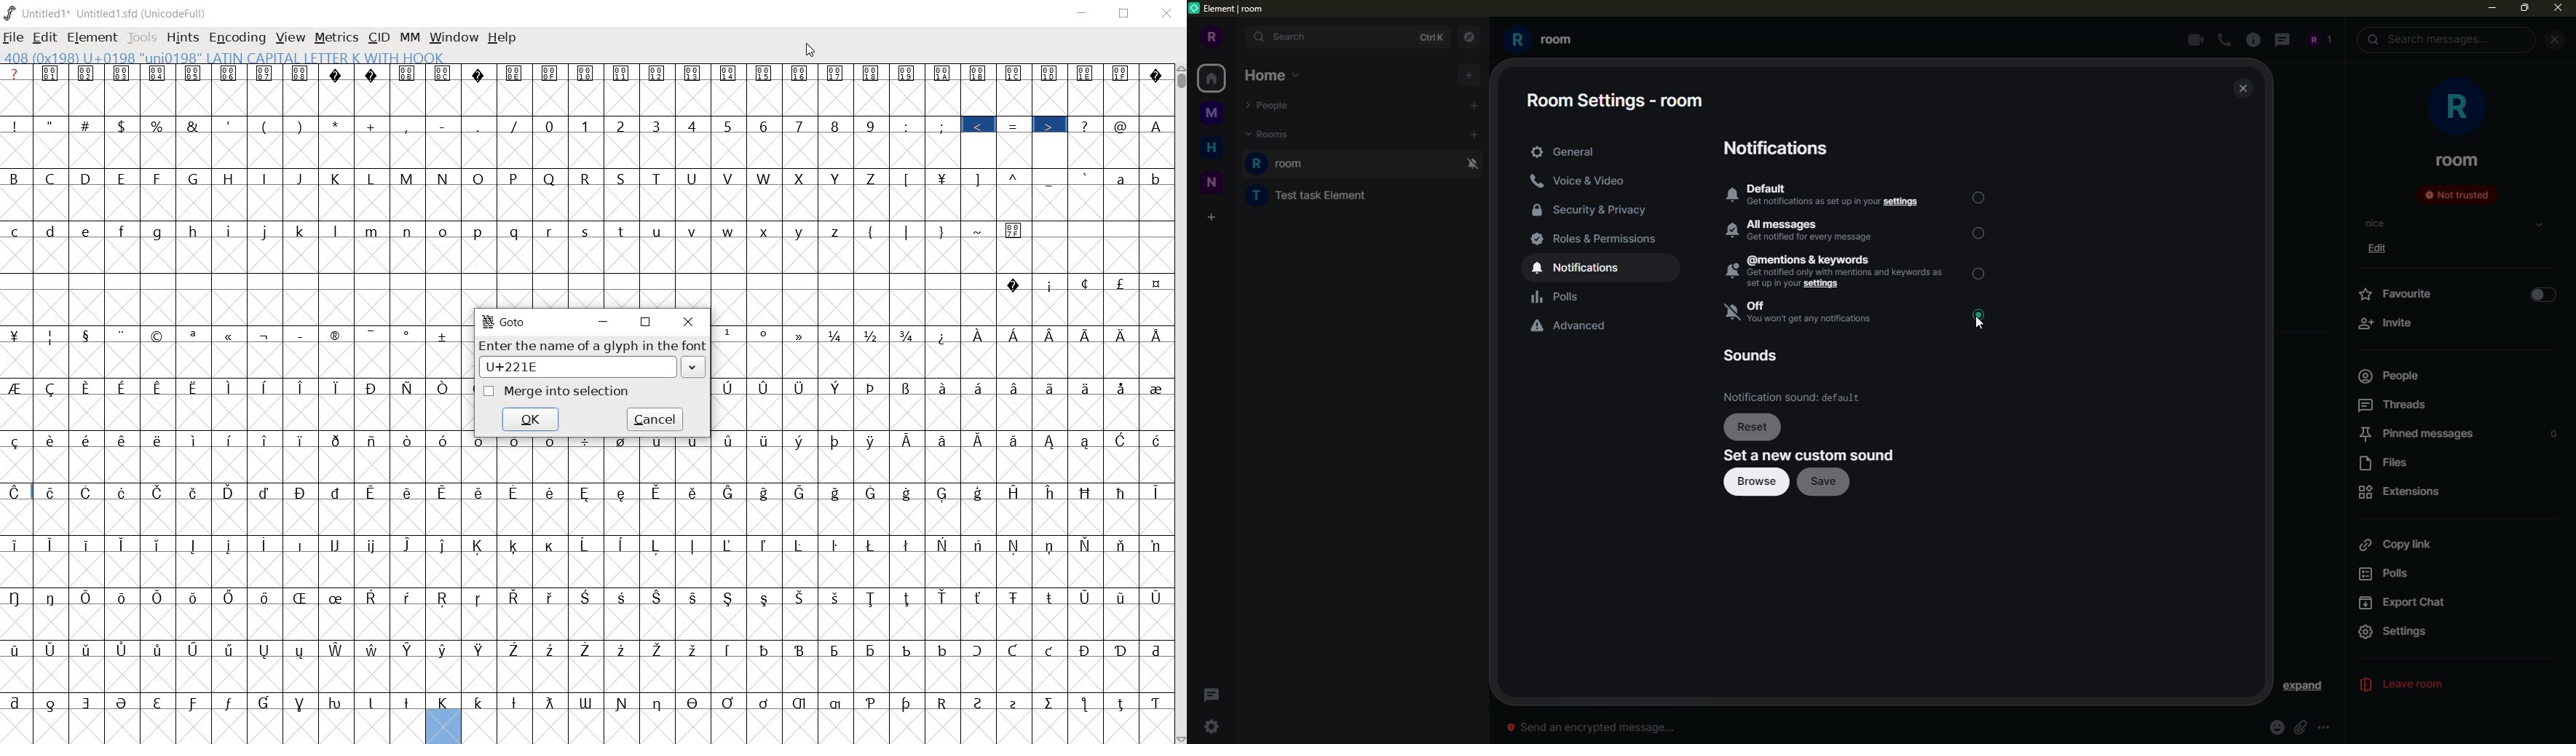 This screenshot has height=756, width=2576. What do you see at coordinates (2540, 225) in the screenshot?
I see `select` at bounding box center [2540, 225].